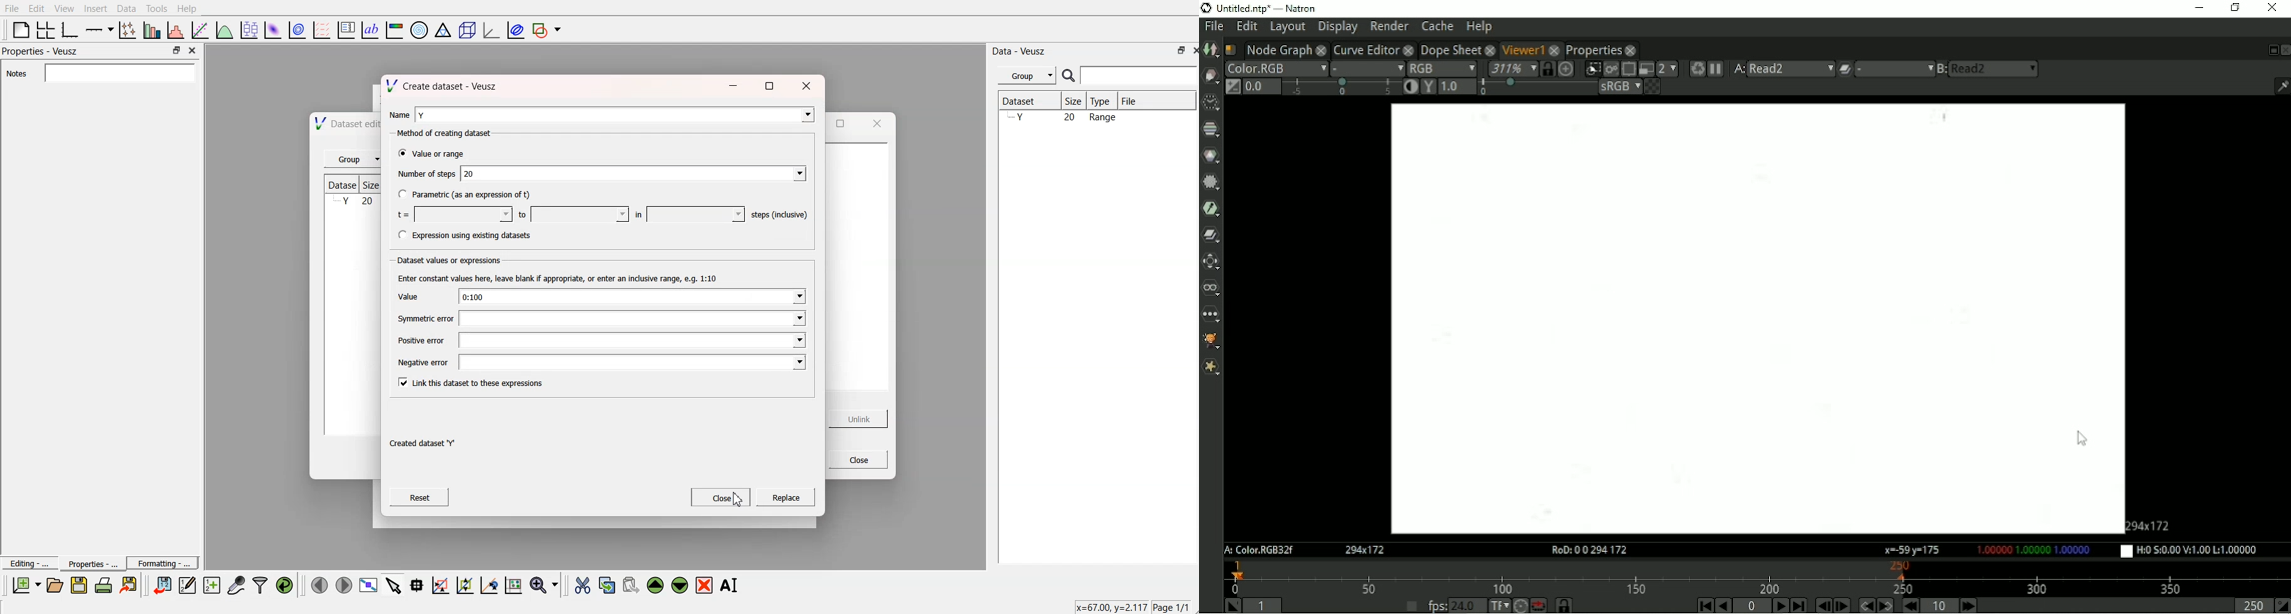 This screenshot has width=2296, height=616. What do you see at coordinates (418, 585) in the screenshot?
I see `read data point on the graph` at bounding box center [418, 585].